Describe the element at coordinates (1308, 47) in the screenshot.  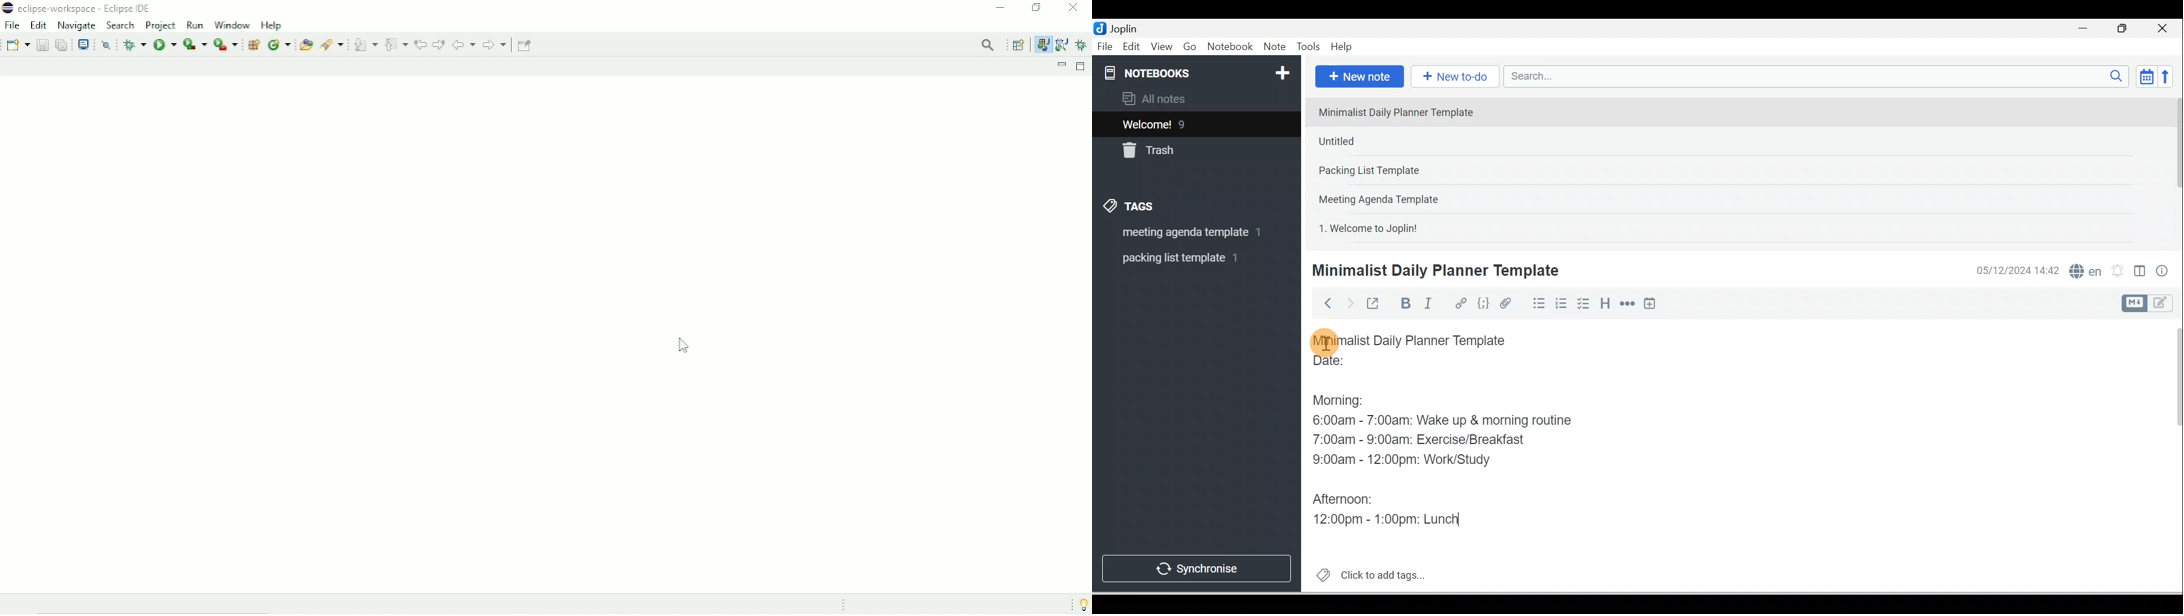
I see `Tools` at that location.